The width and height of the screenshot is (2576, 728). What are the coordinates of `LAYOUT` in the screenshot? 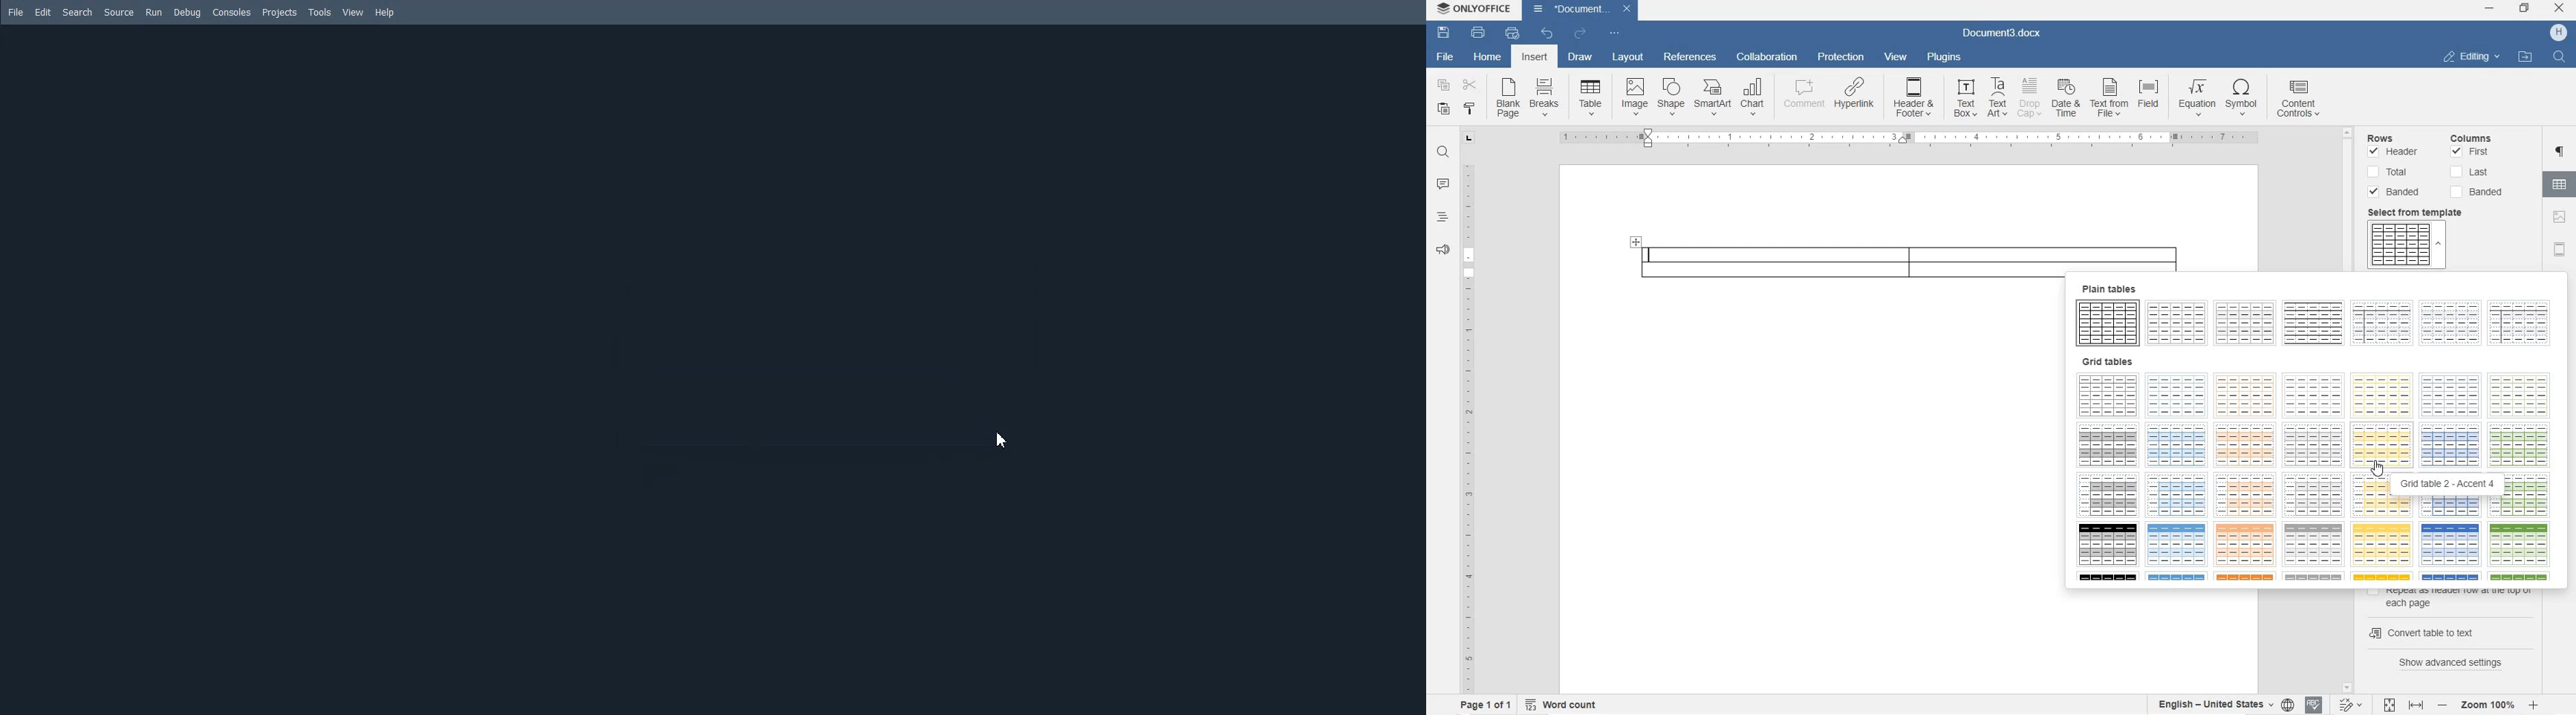 It's located at (1629, 58).